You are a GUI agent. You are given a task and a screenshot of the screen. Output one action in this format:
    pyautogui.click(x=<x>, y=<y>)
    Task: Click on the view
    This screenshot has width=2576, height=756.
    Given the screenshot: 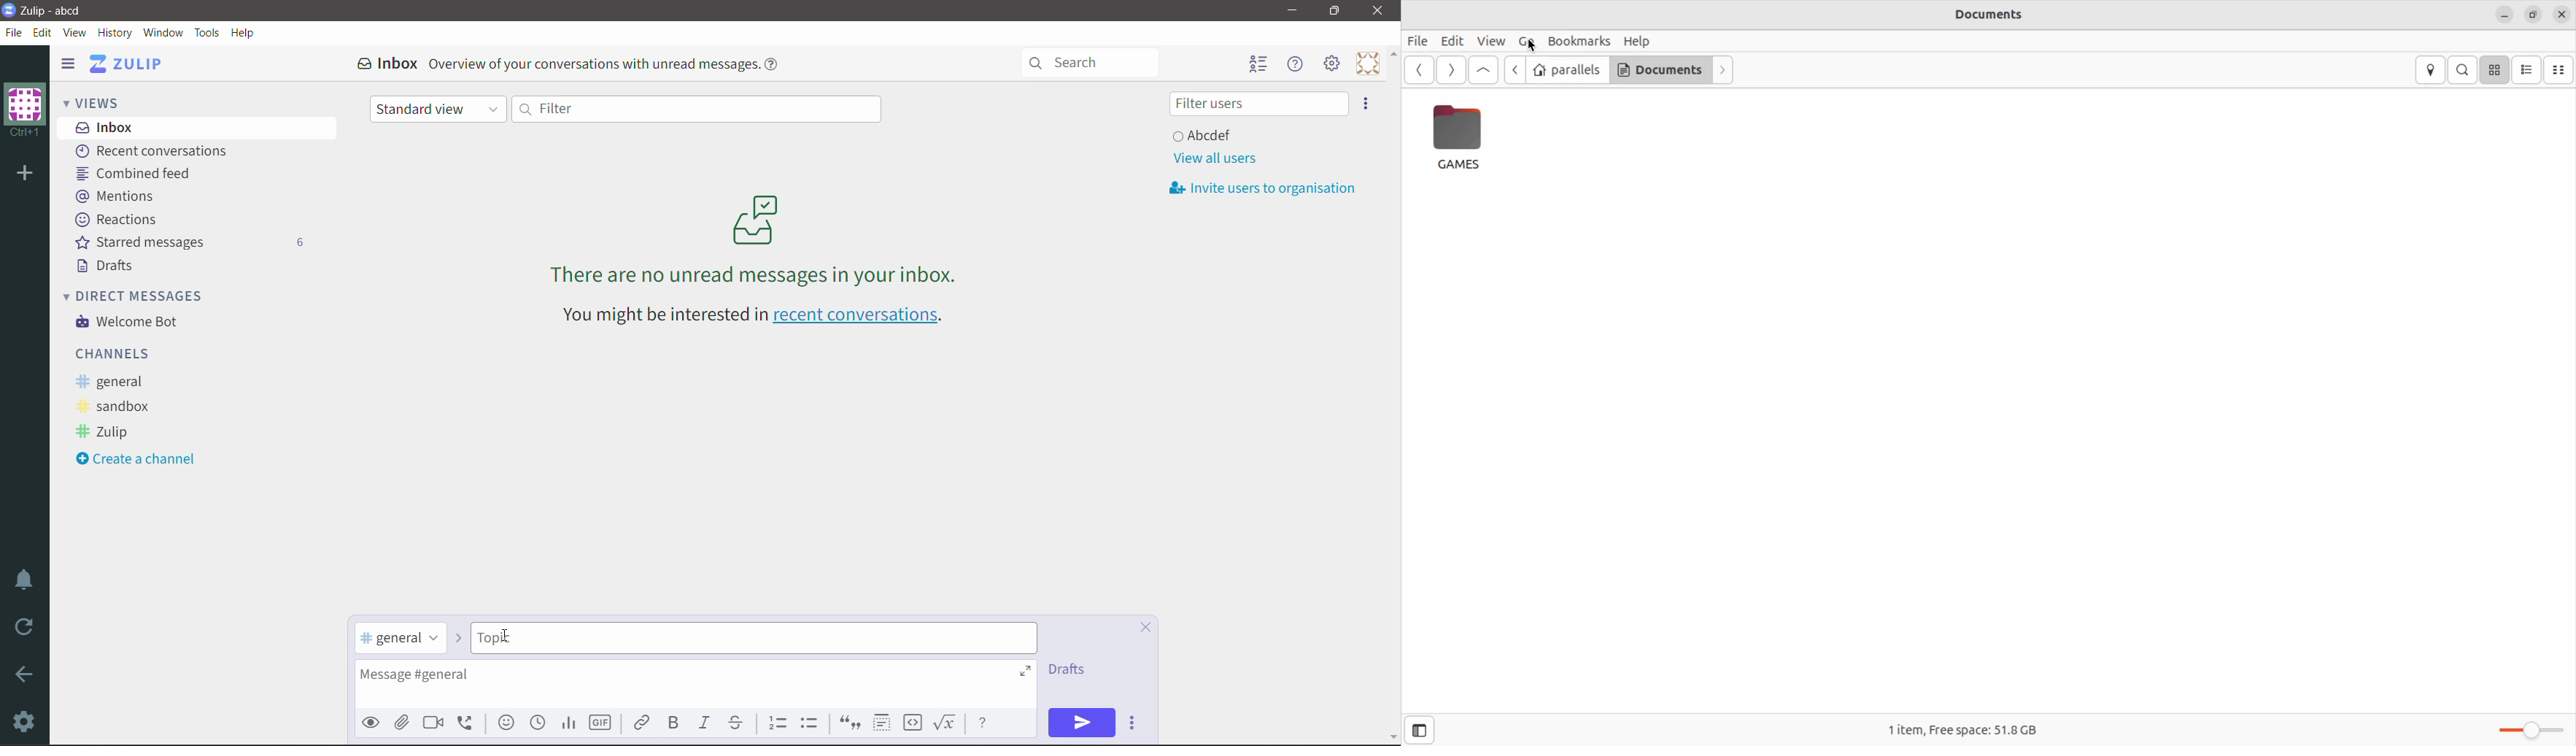 What is the action you would take?
    pyautogui.click(x=1491, y=40)
    